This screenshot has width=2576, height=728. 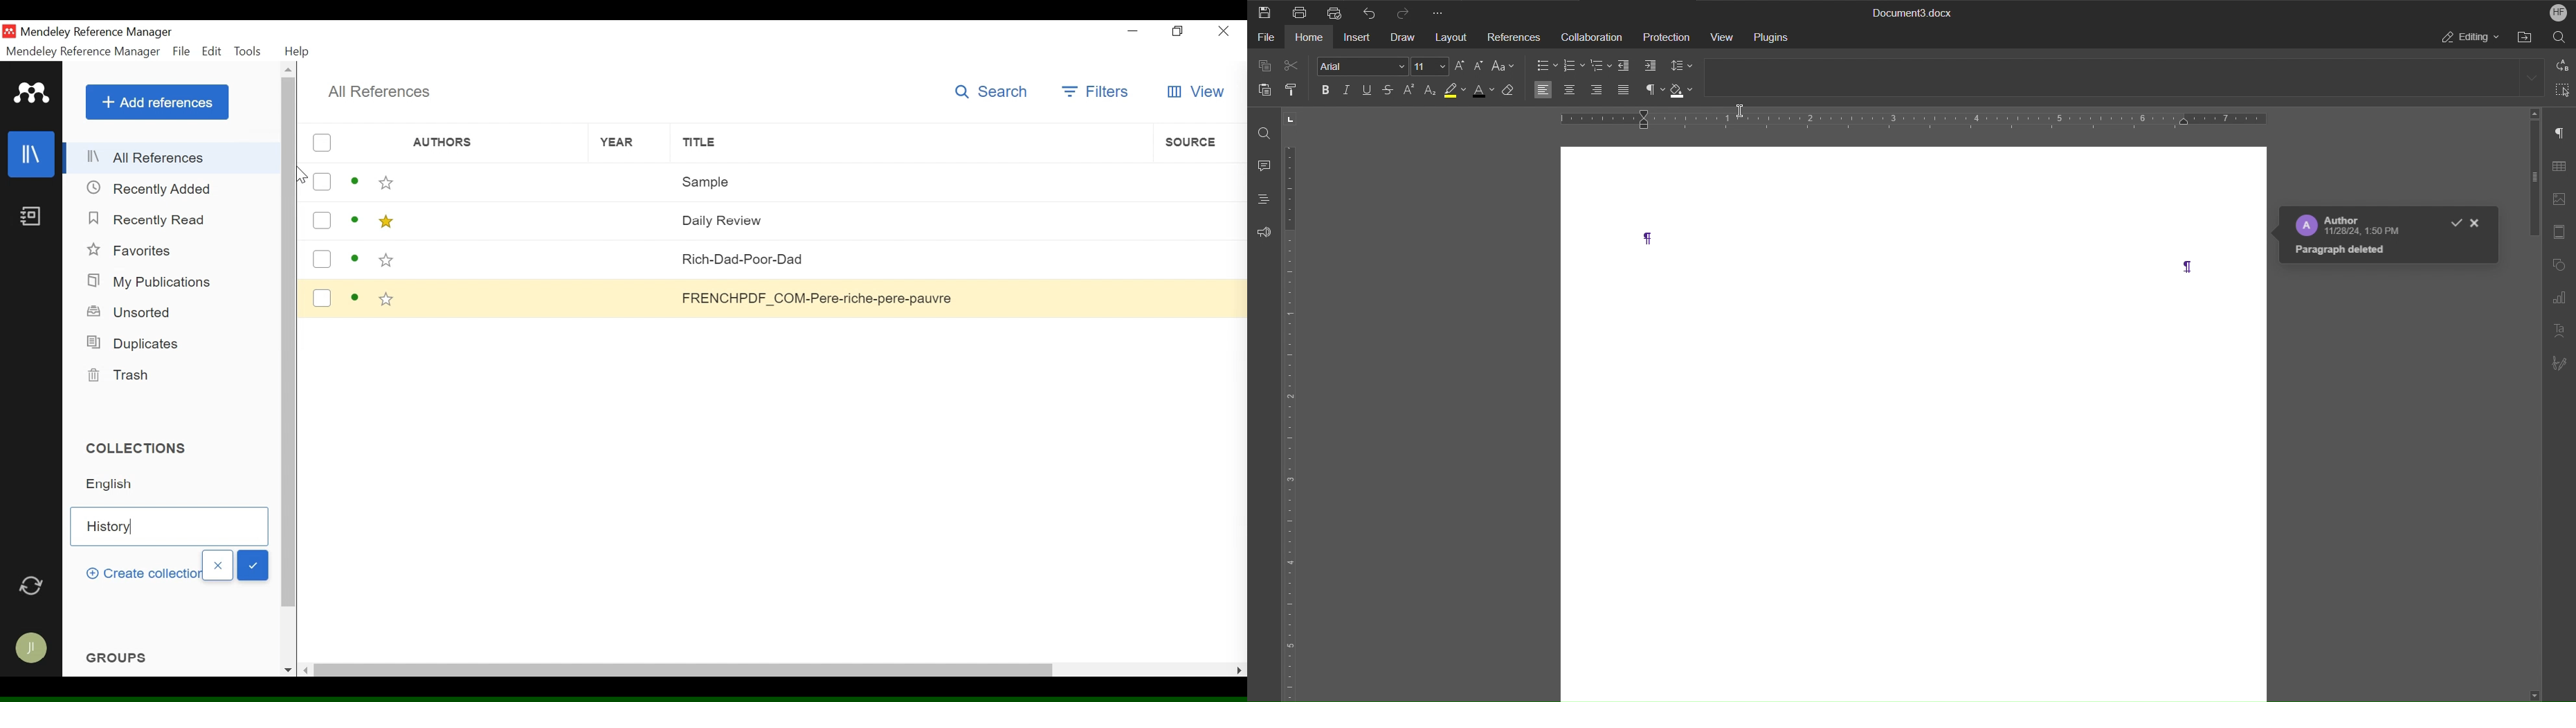 I want to click on minimize, so click(x=1136, y=31).